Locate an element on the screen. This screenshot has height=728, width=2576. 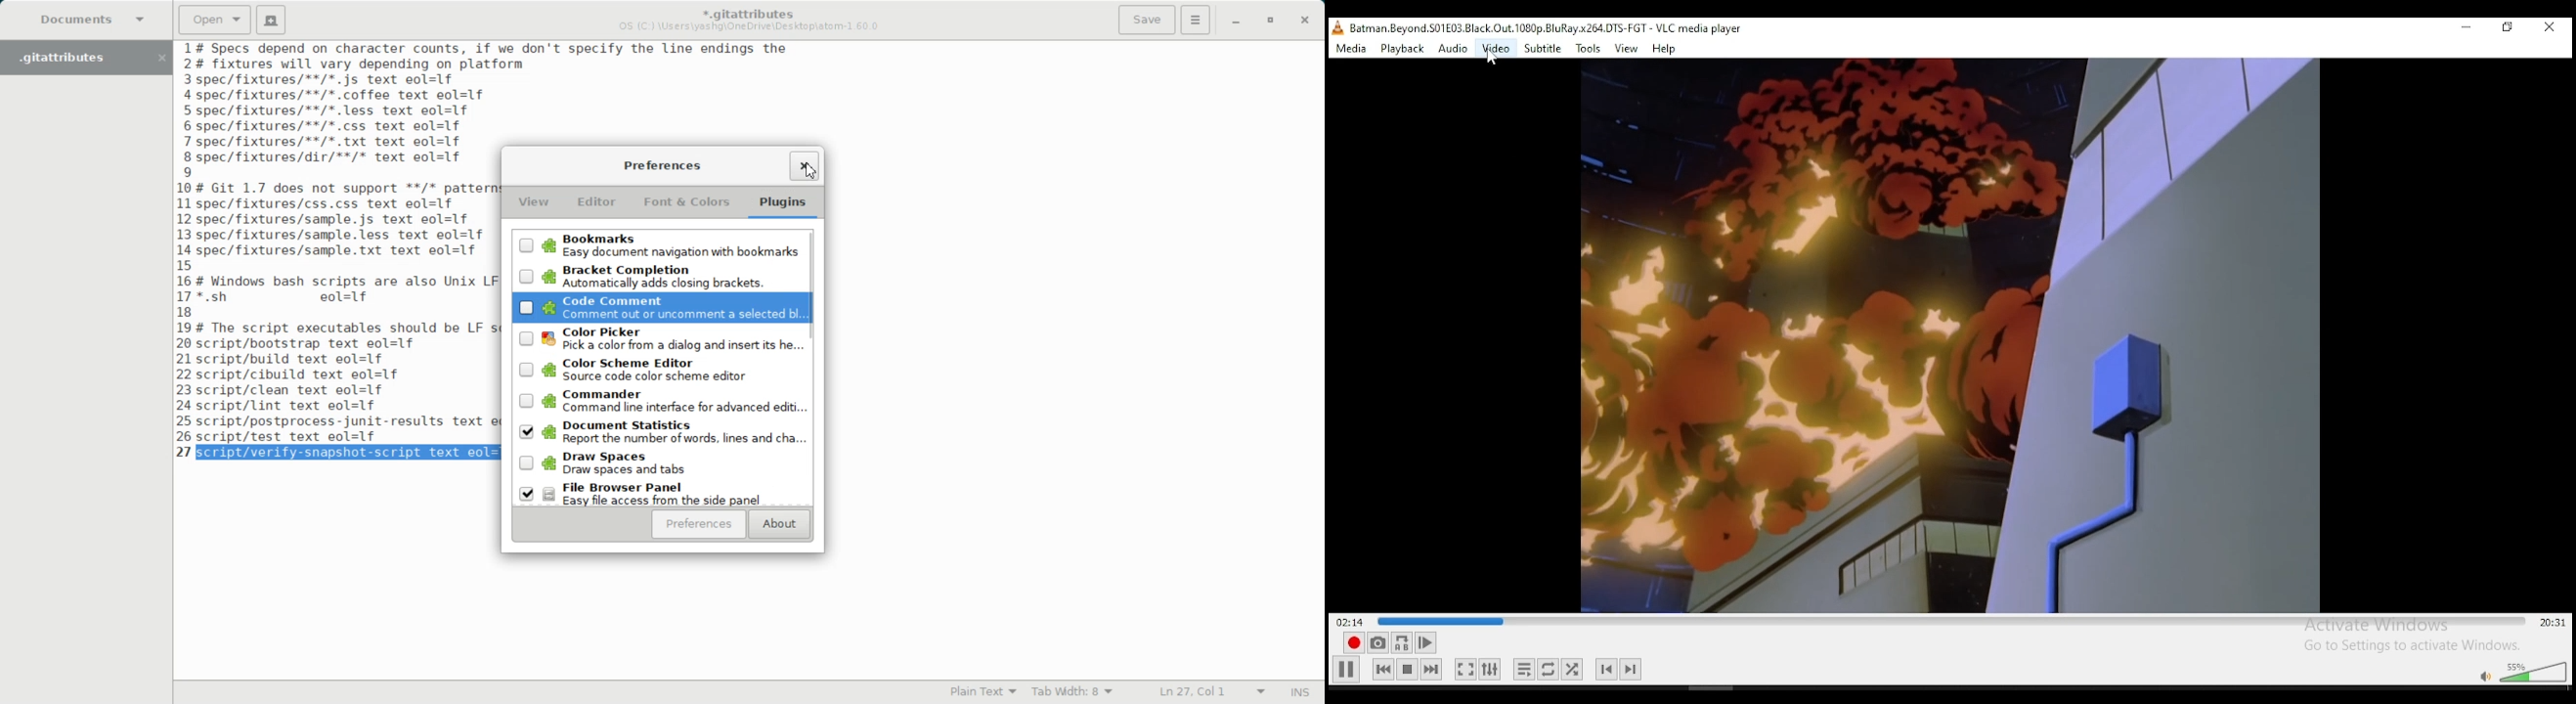
toggle video in fullscrenn is located at coordinates (1465, 670).